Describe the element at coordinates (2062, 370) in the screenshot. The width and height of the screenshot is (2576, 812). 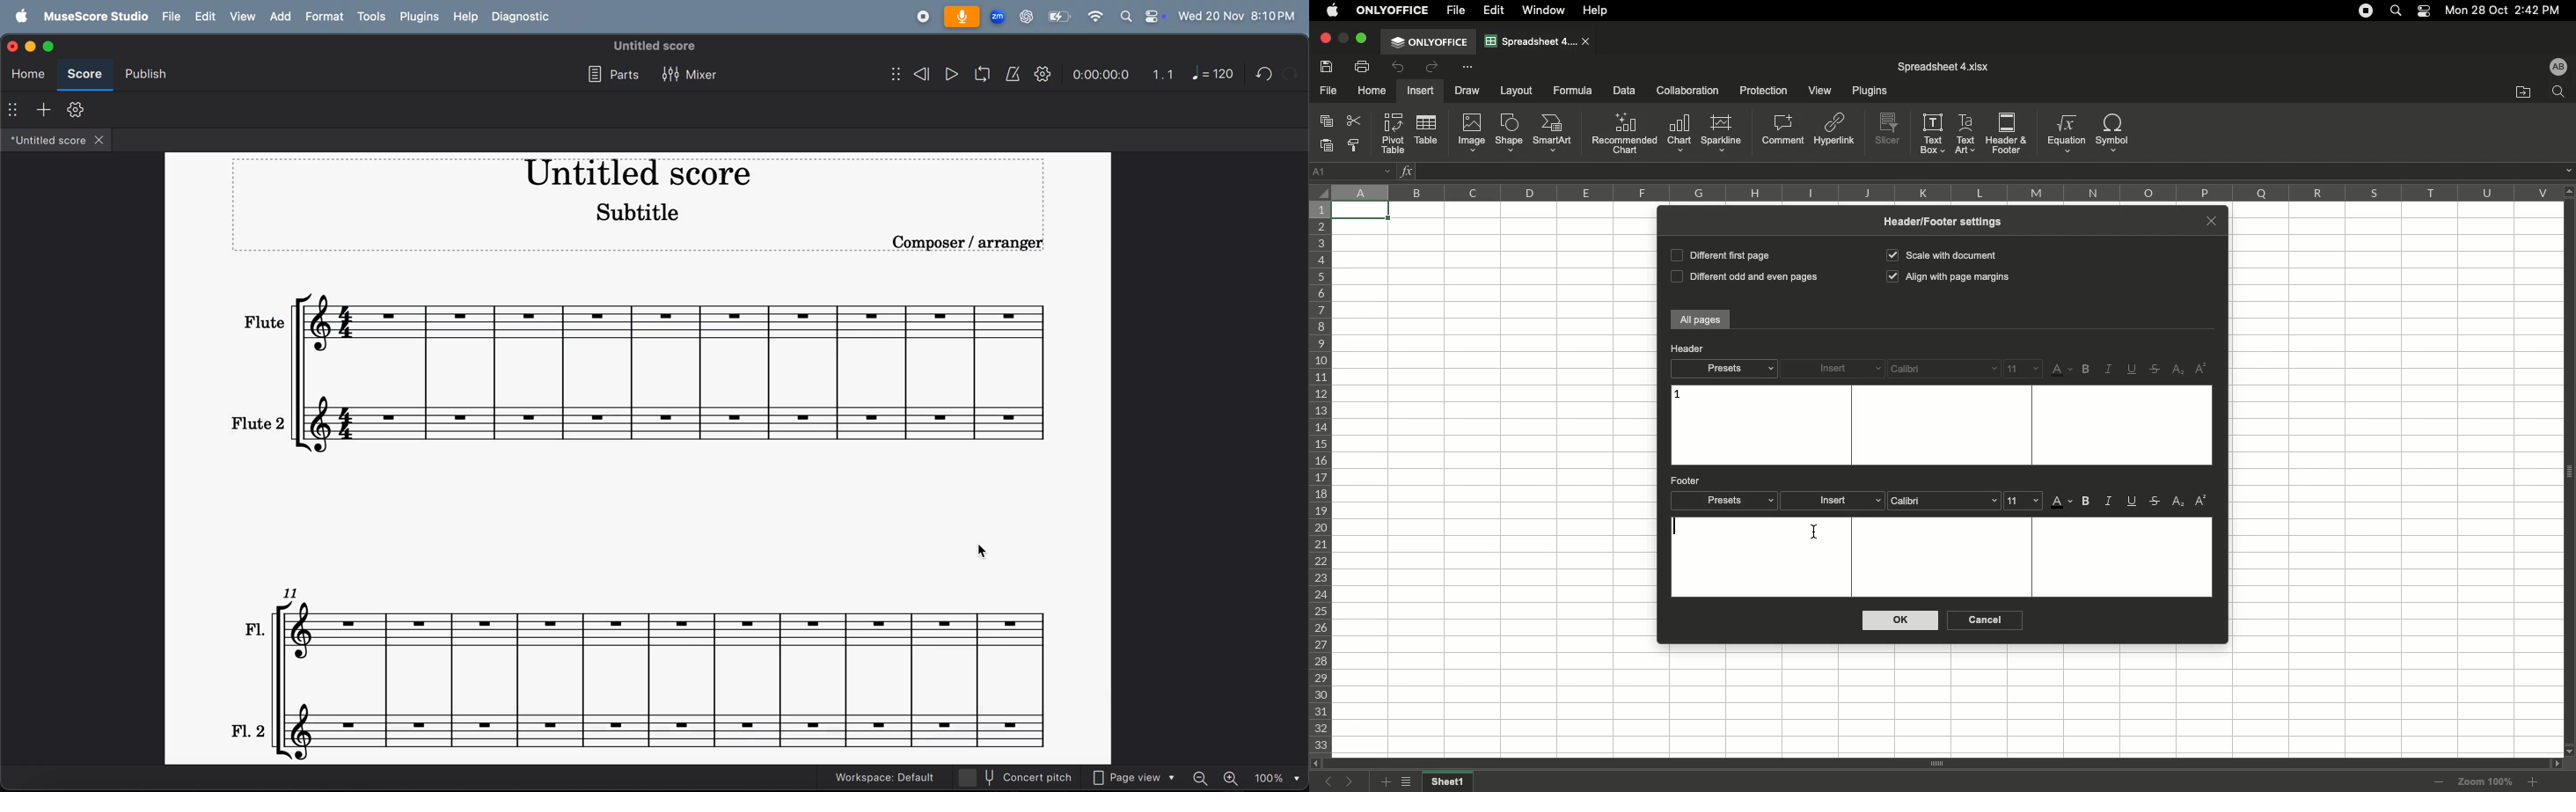
I see `Font color` at that location.